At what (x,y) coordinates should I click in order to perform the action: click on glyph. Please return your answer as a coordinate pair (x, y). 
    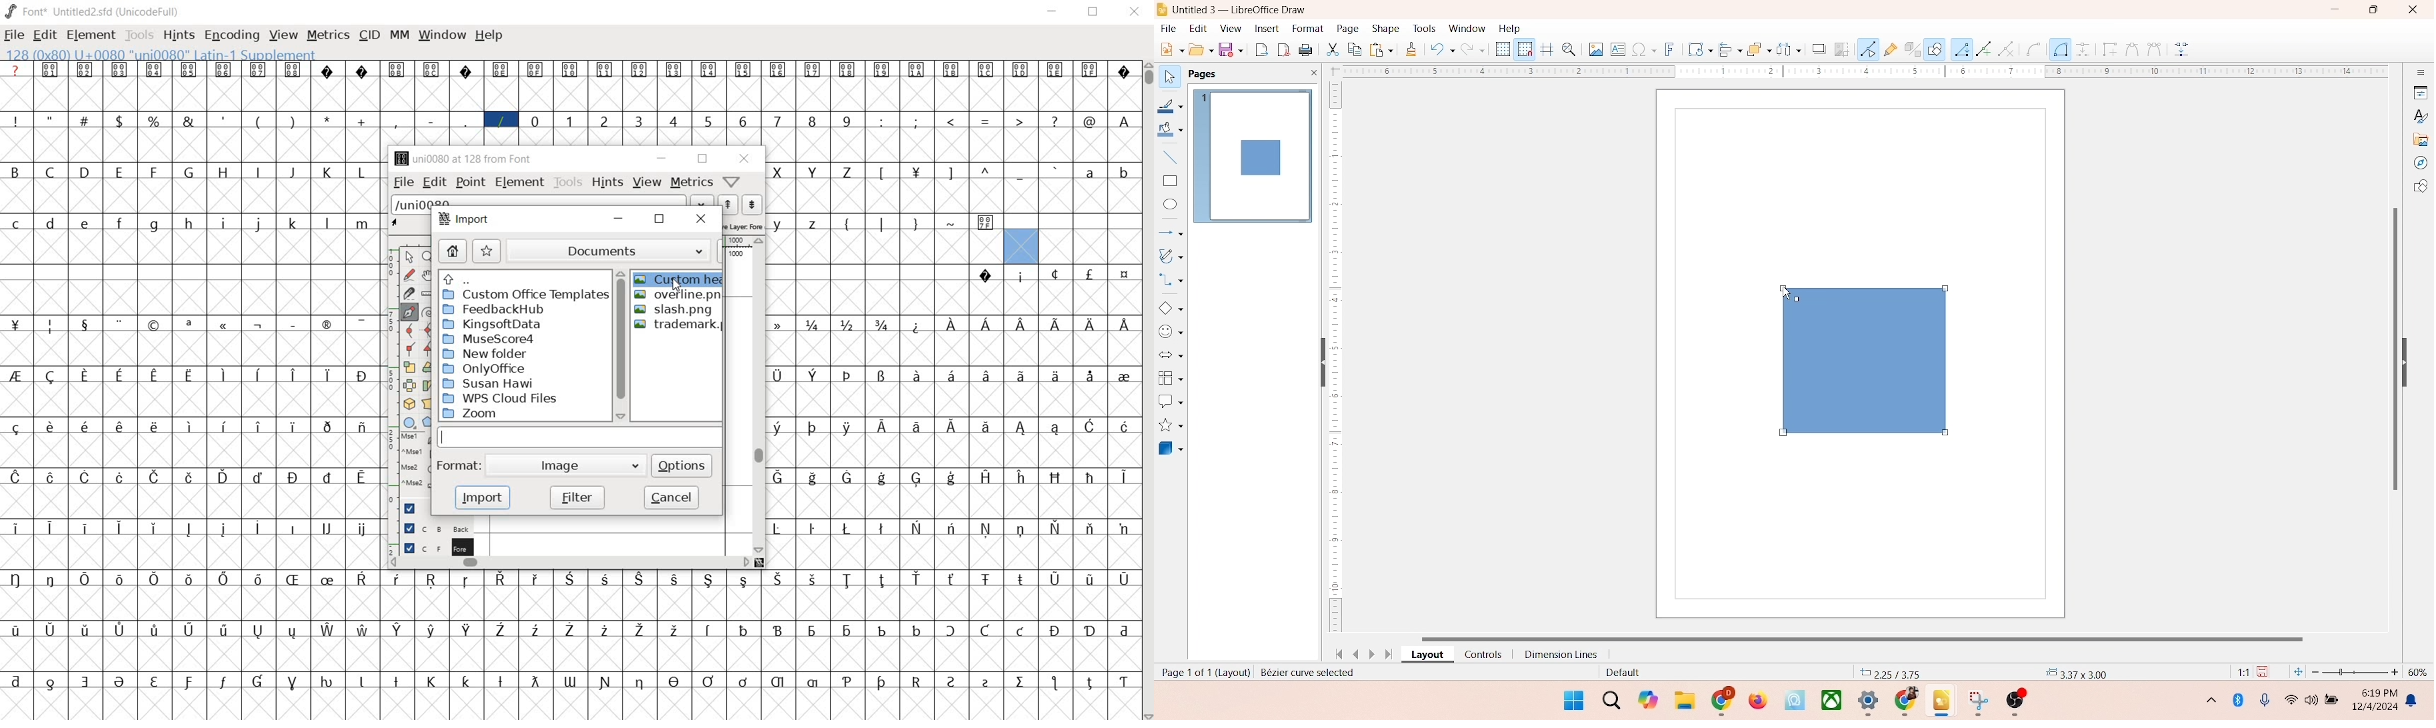
    Looking at the image, I should click on (465, 581).